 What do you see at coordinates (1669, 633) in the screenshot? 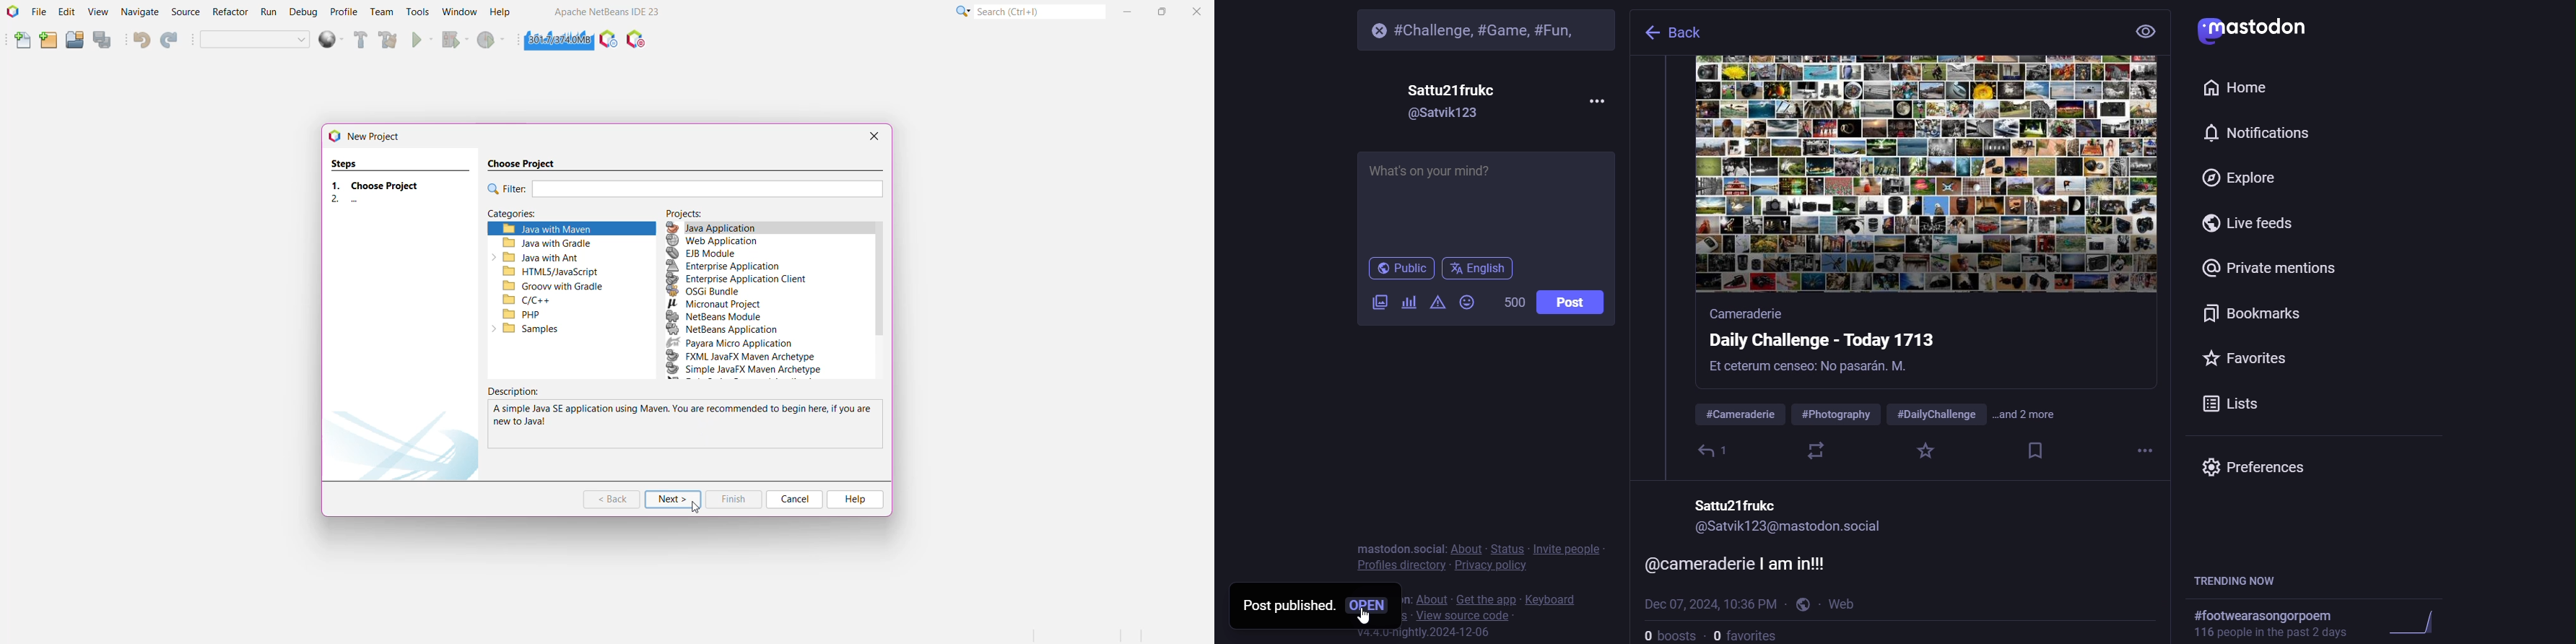
I see `boosts` at bounding box center [1669, 633].